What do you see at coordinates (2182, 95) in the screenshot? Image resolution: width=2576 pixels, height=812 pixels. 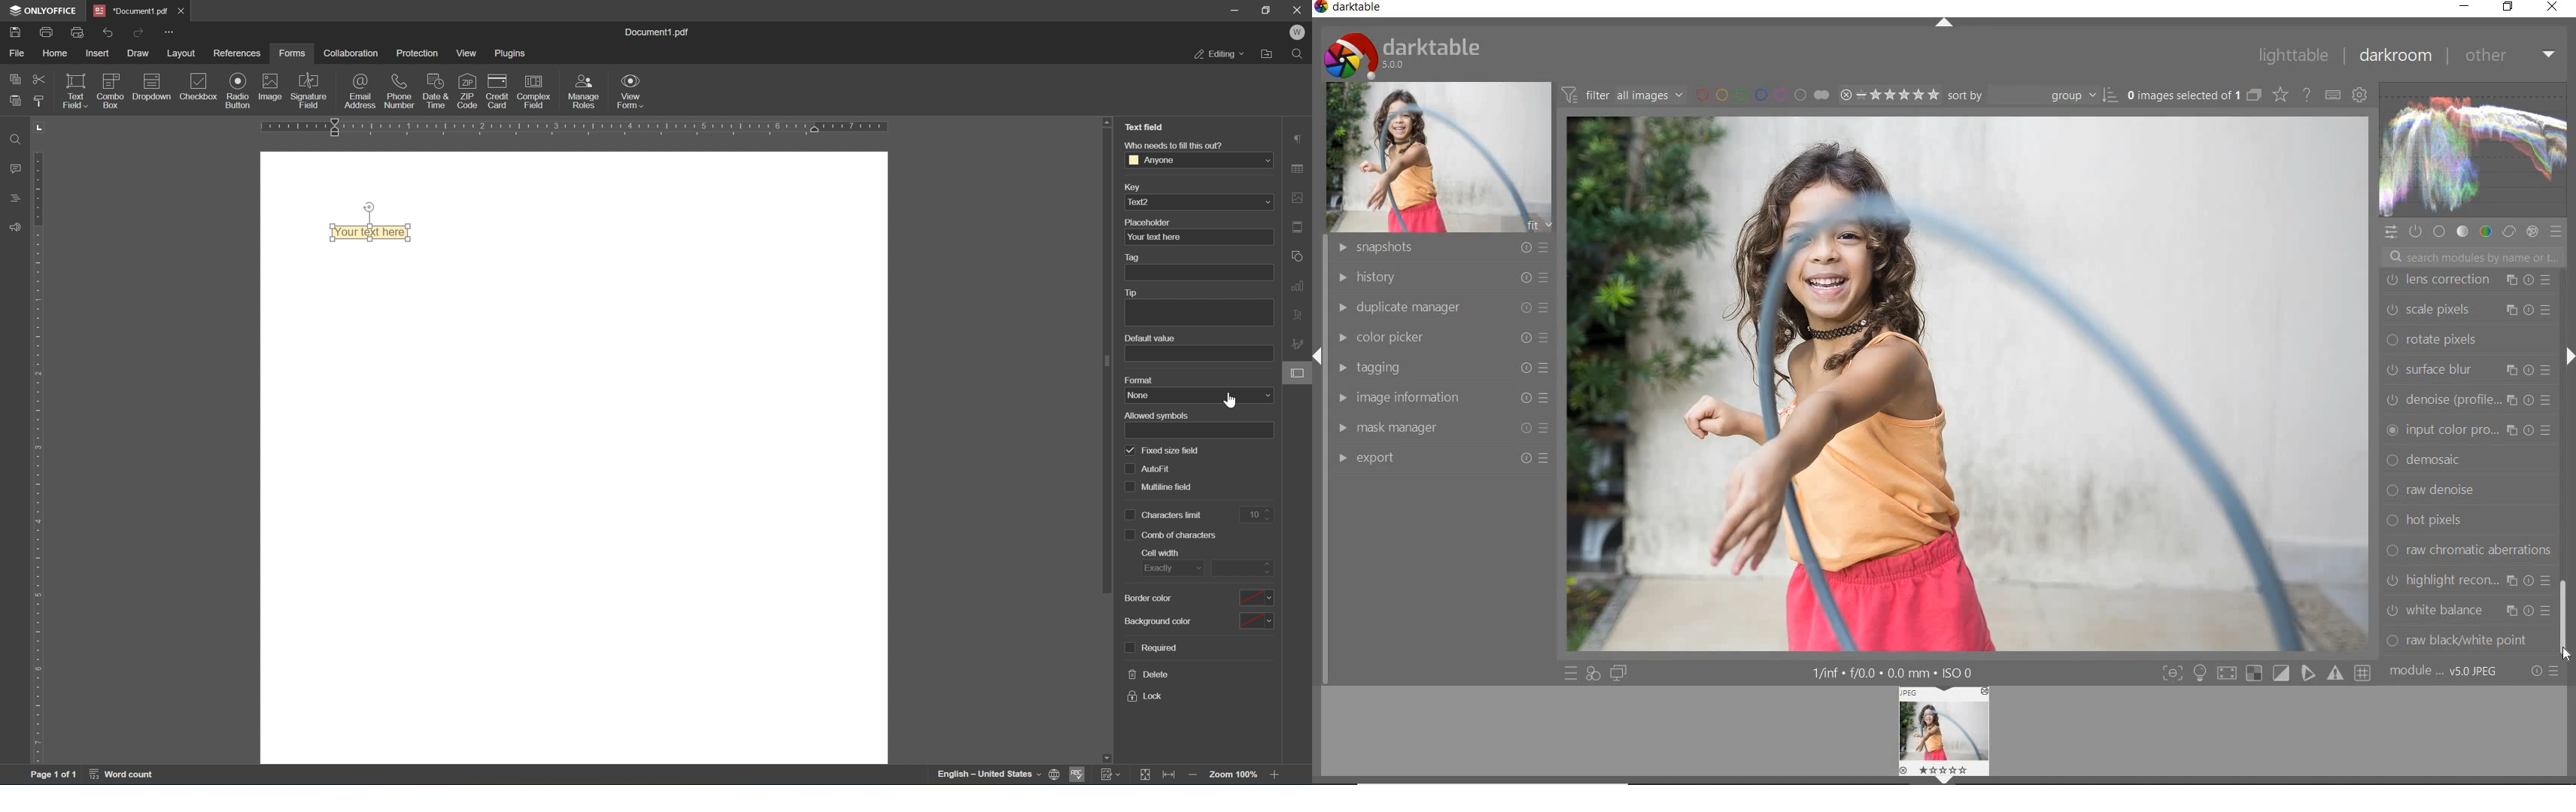 I see `selected images` at bounding box center [2182, 95].